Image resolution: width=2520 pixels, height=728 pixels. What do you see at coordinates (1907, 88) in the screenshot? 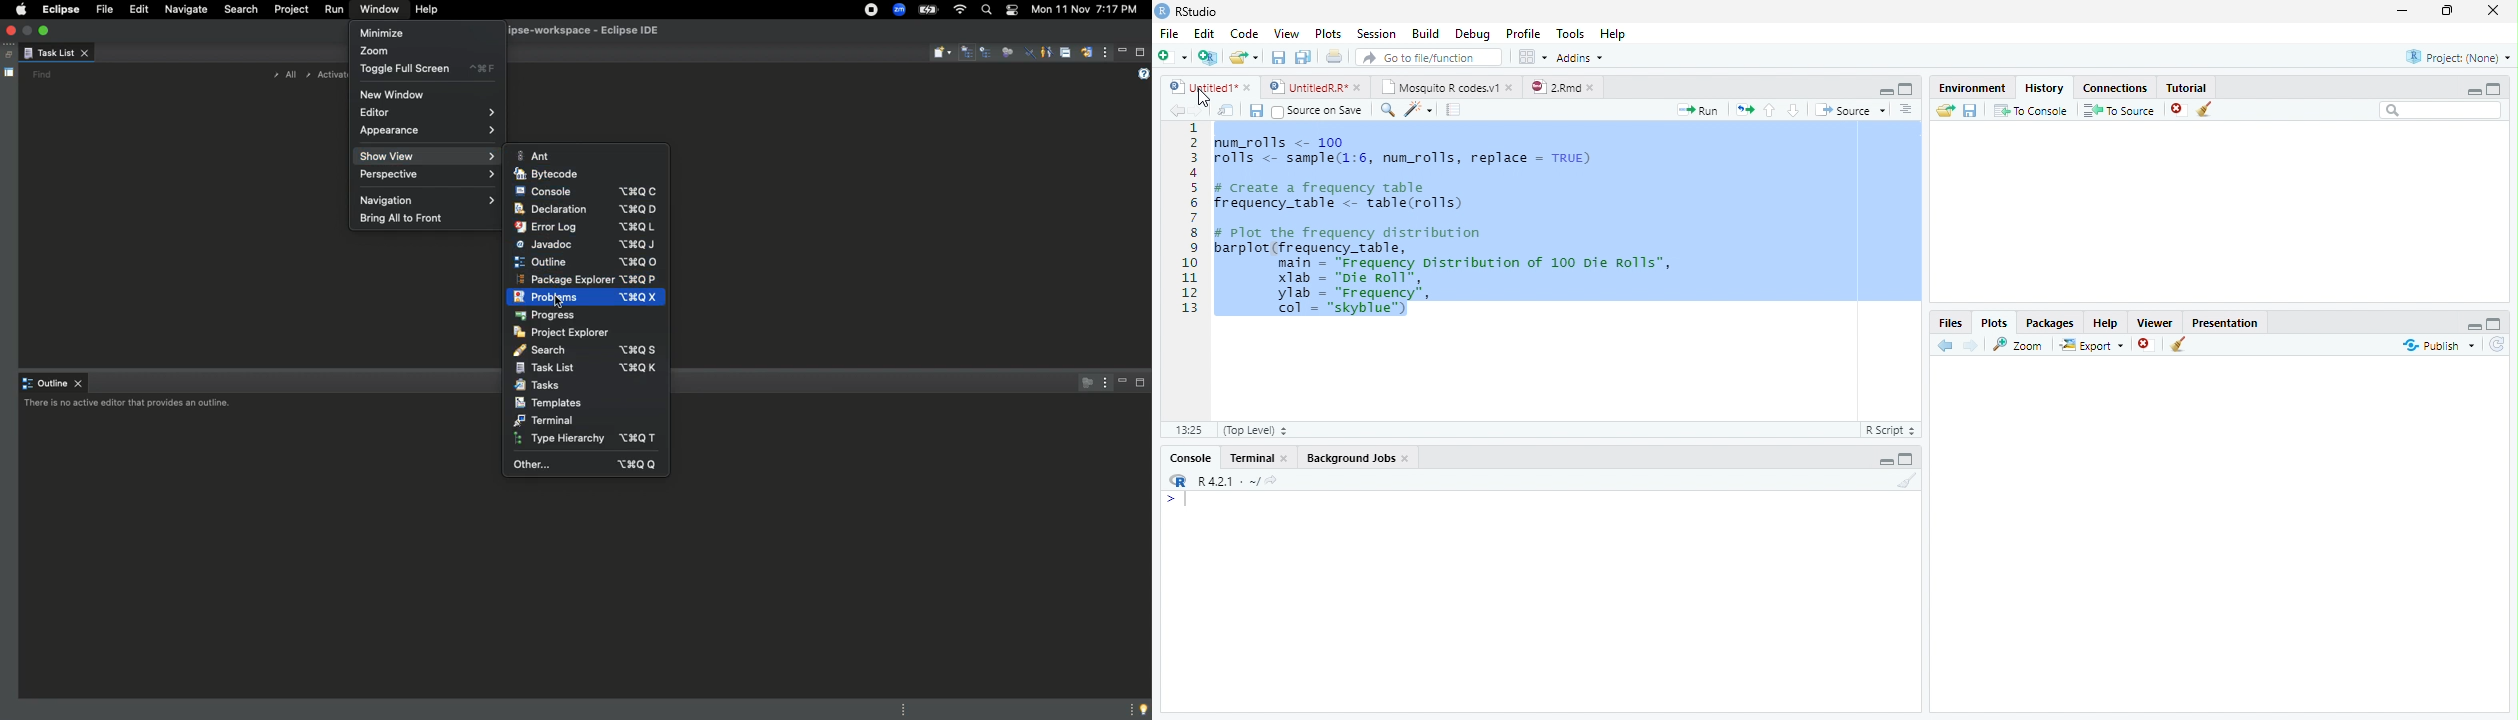
I see `Full Screen` at bounding box center [1907, 88].